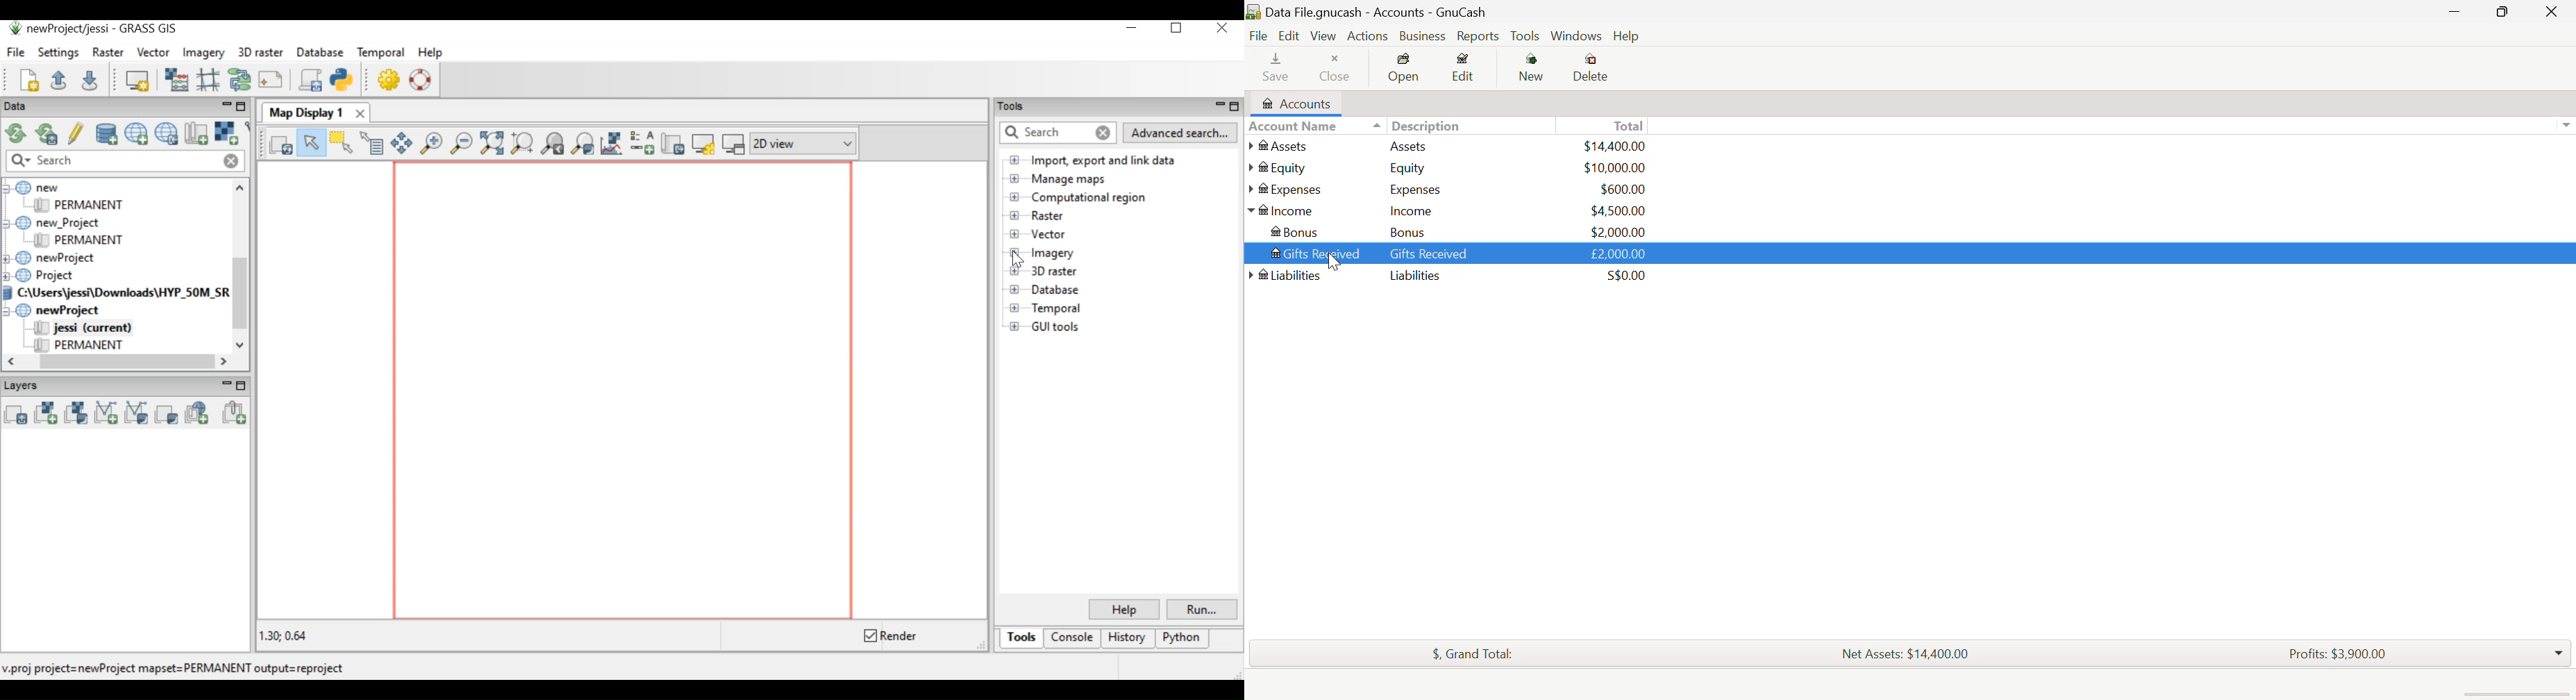 Image resolution: width=2576 pixels, height=700 pixels. What do you see at coordinates (1282, 147) in the screenshot?
I see `Assets` at bounding box center [1282, 147].